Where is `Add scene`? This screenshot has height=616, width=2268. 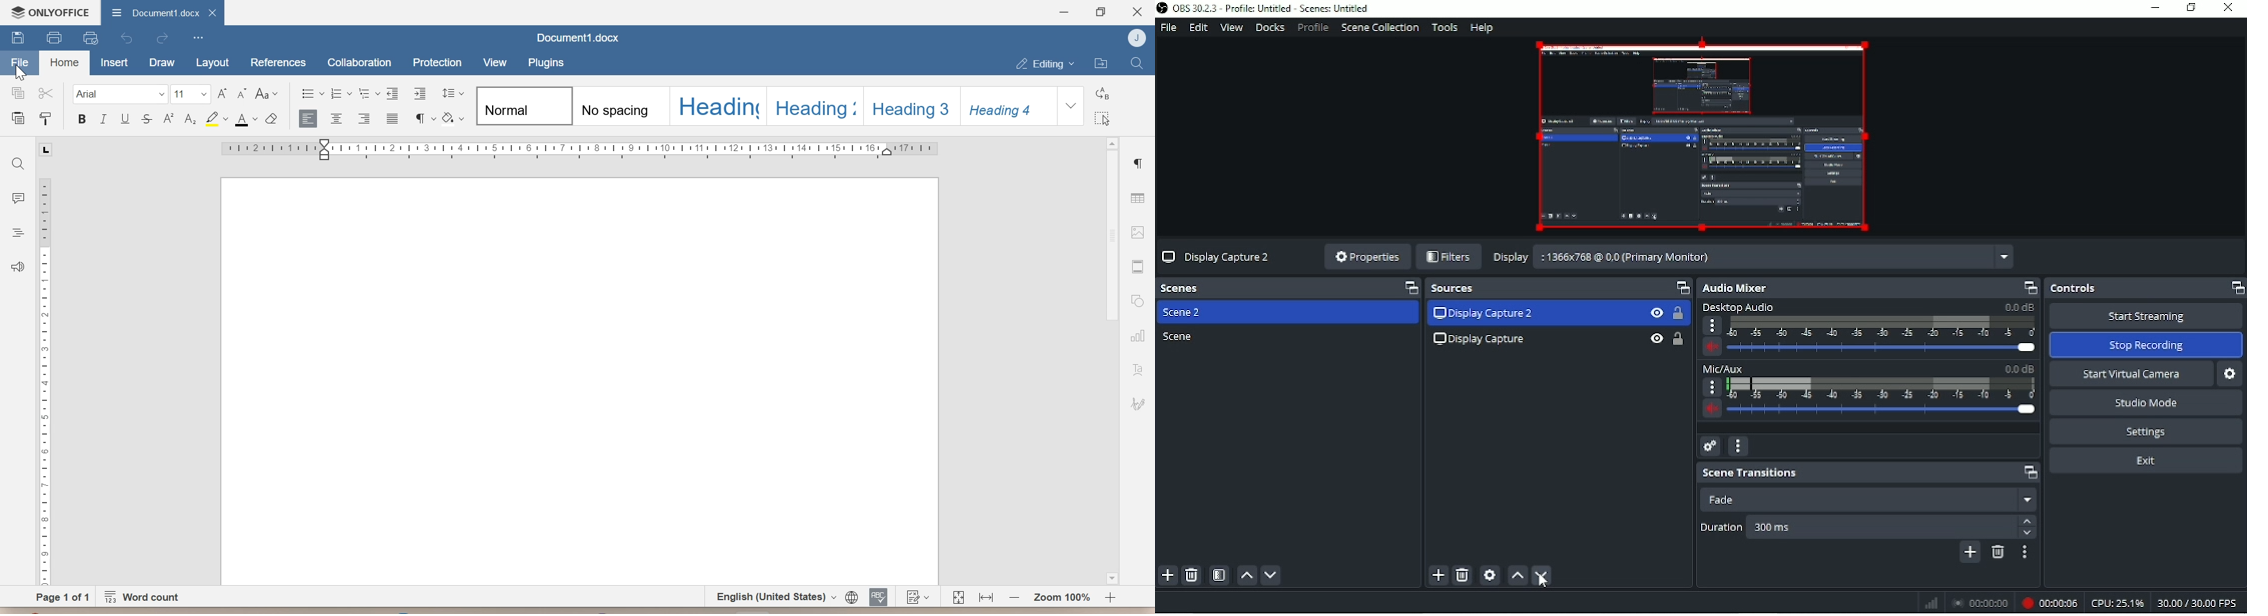
Add scene is located at coordinates (1167, 576).